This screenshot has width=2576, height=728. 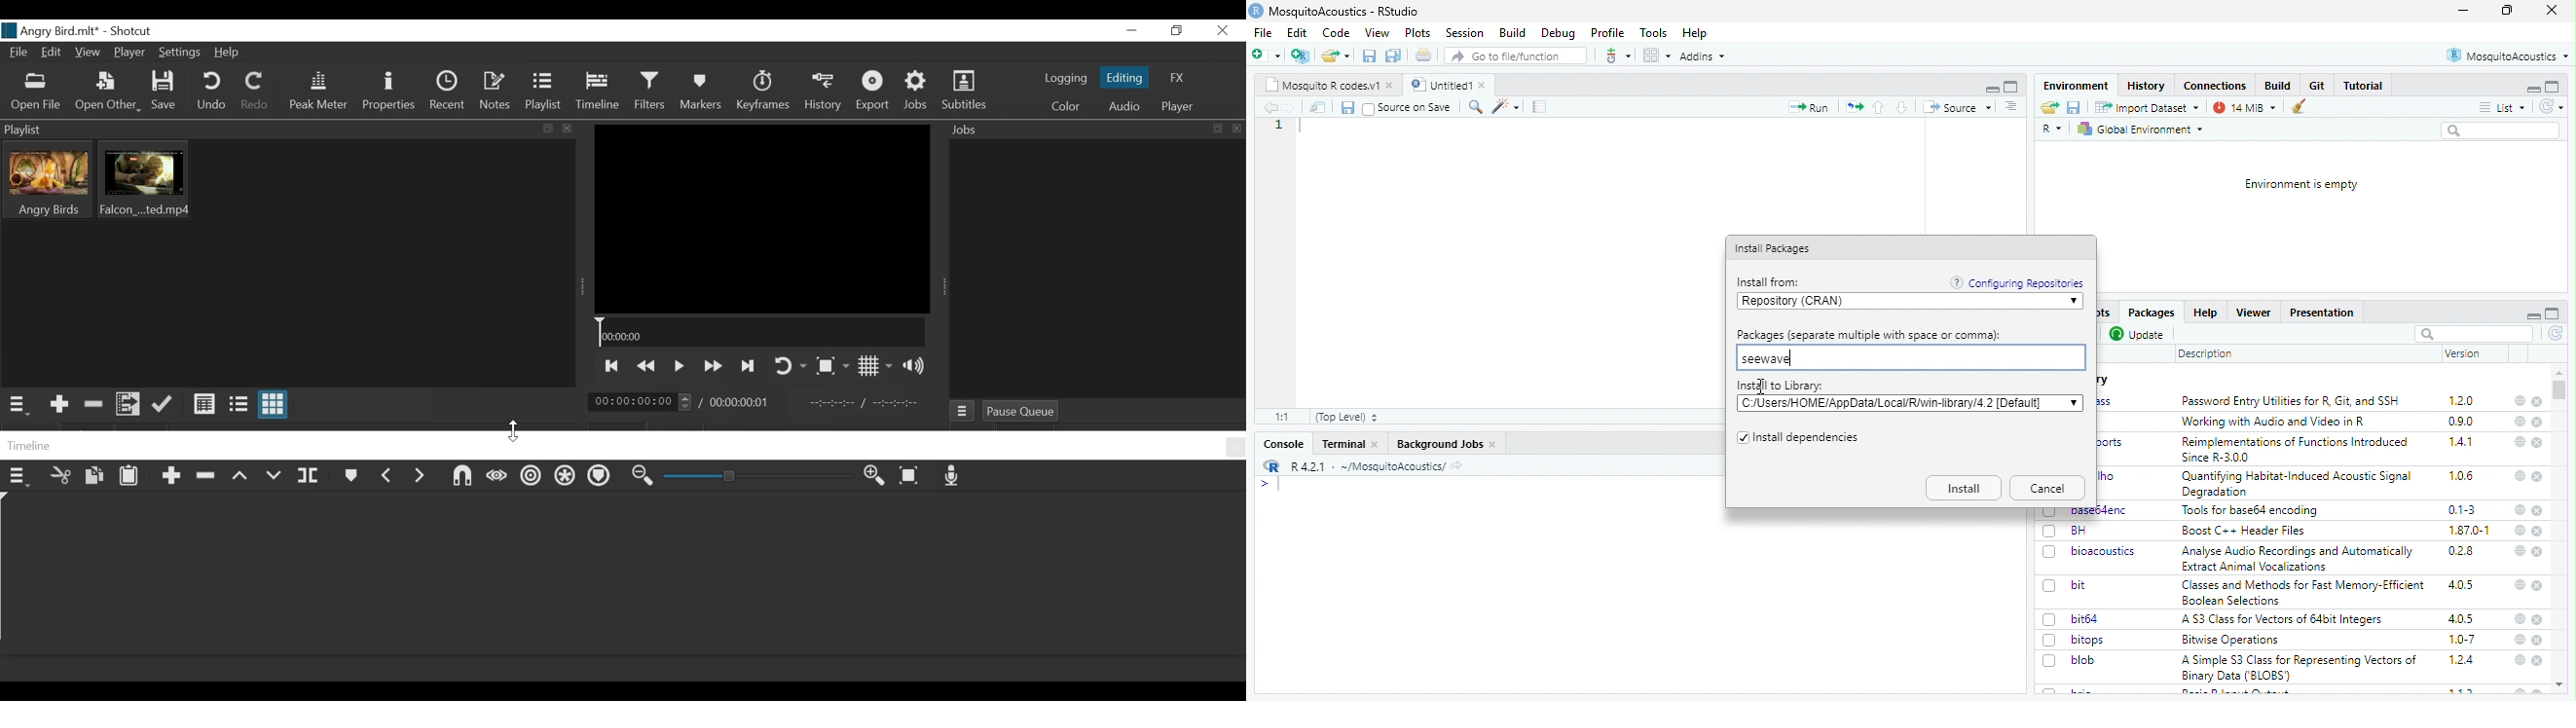 What do you see at coordinates (1318, 107) in the screenshot?
I see `Share ` at bounding box center [1318, 107].